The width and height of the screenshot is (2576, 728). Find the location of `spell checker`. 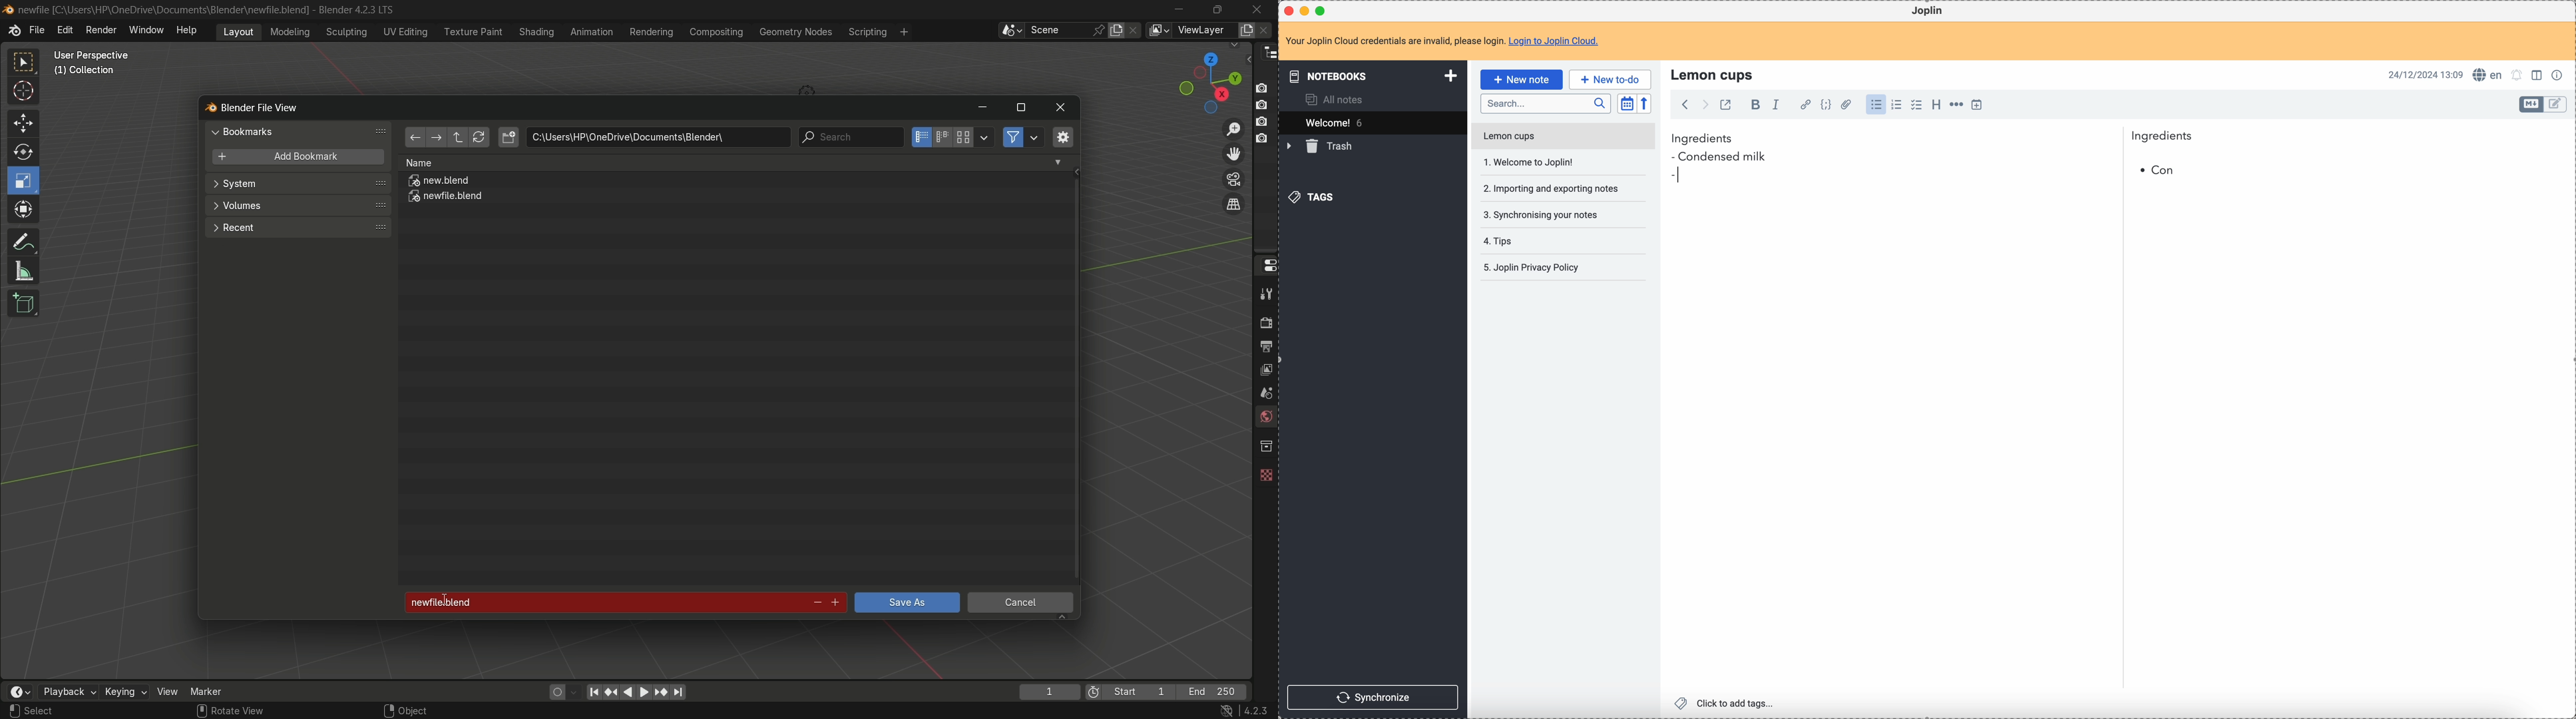

spell checker is located at coordinates (2491, 75).